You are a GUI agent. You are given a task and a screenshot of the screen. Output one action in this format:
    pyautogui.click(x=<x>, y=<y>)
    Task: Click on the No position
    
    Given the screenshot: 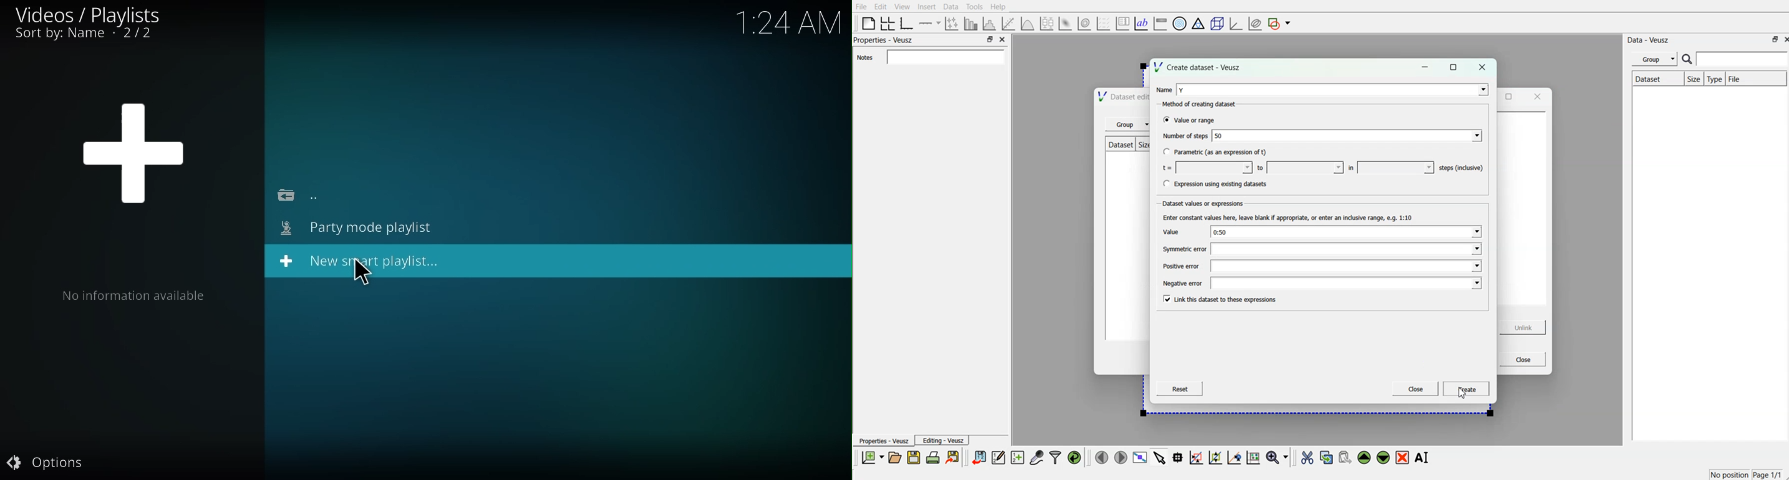 What is the action you would take?
    pyautogui.click(x=1728, y=476)
    